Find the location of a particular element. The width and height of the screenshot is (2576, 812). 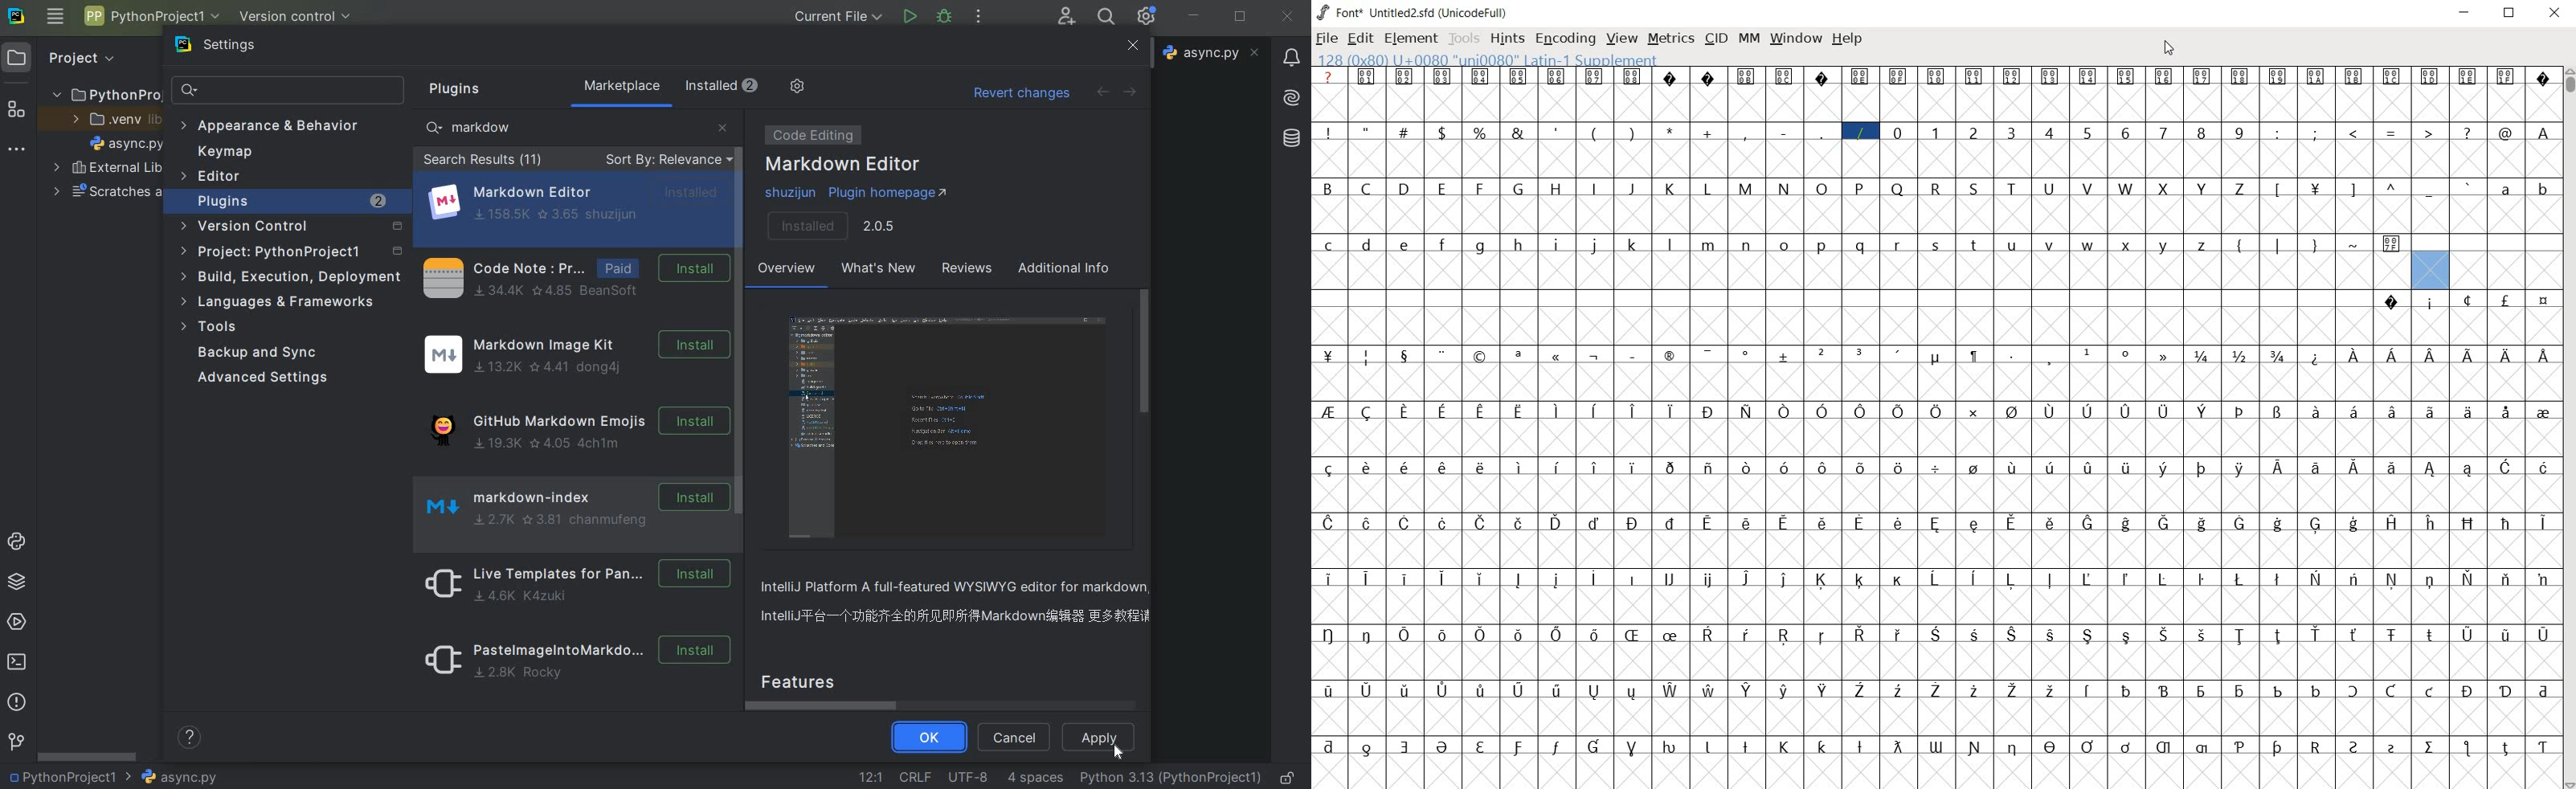

glyph is located at coordinates (2050, 467).